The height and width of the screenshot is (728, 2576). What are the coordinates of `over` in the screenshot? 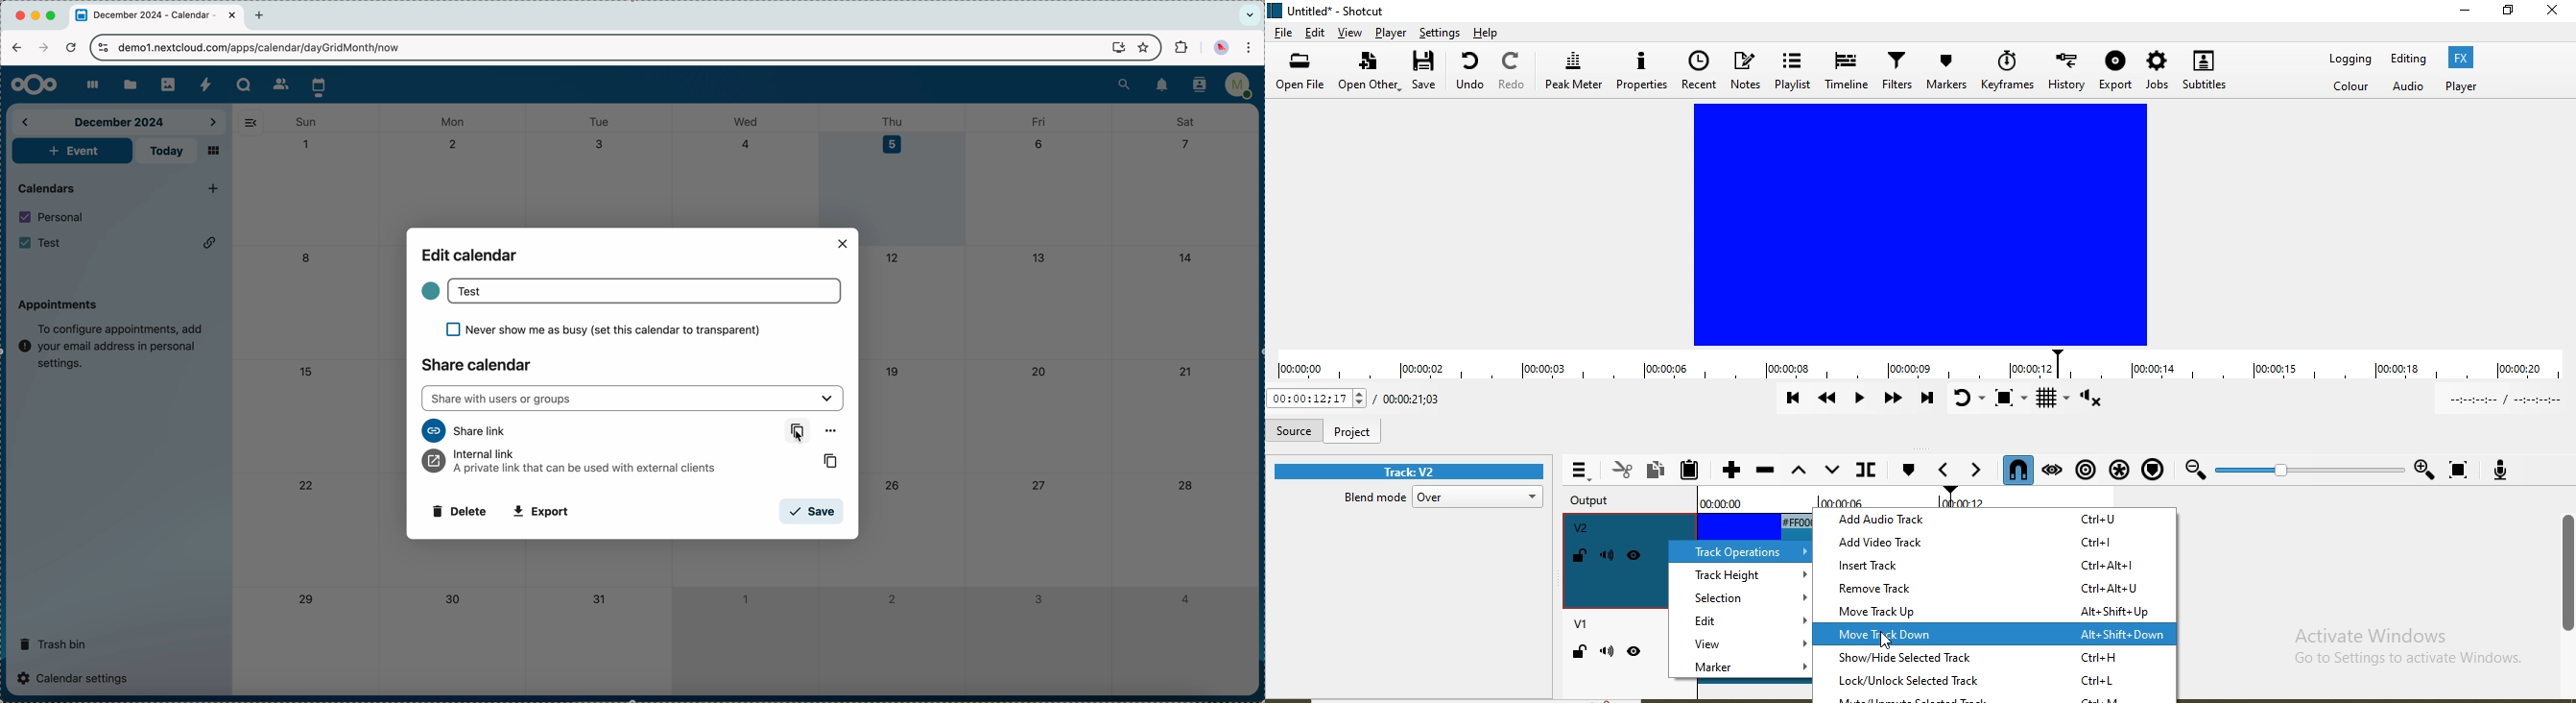 It's located at (1481, 497).